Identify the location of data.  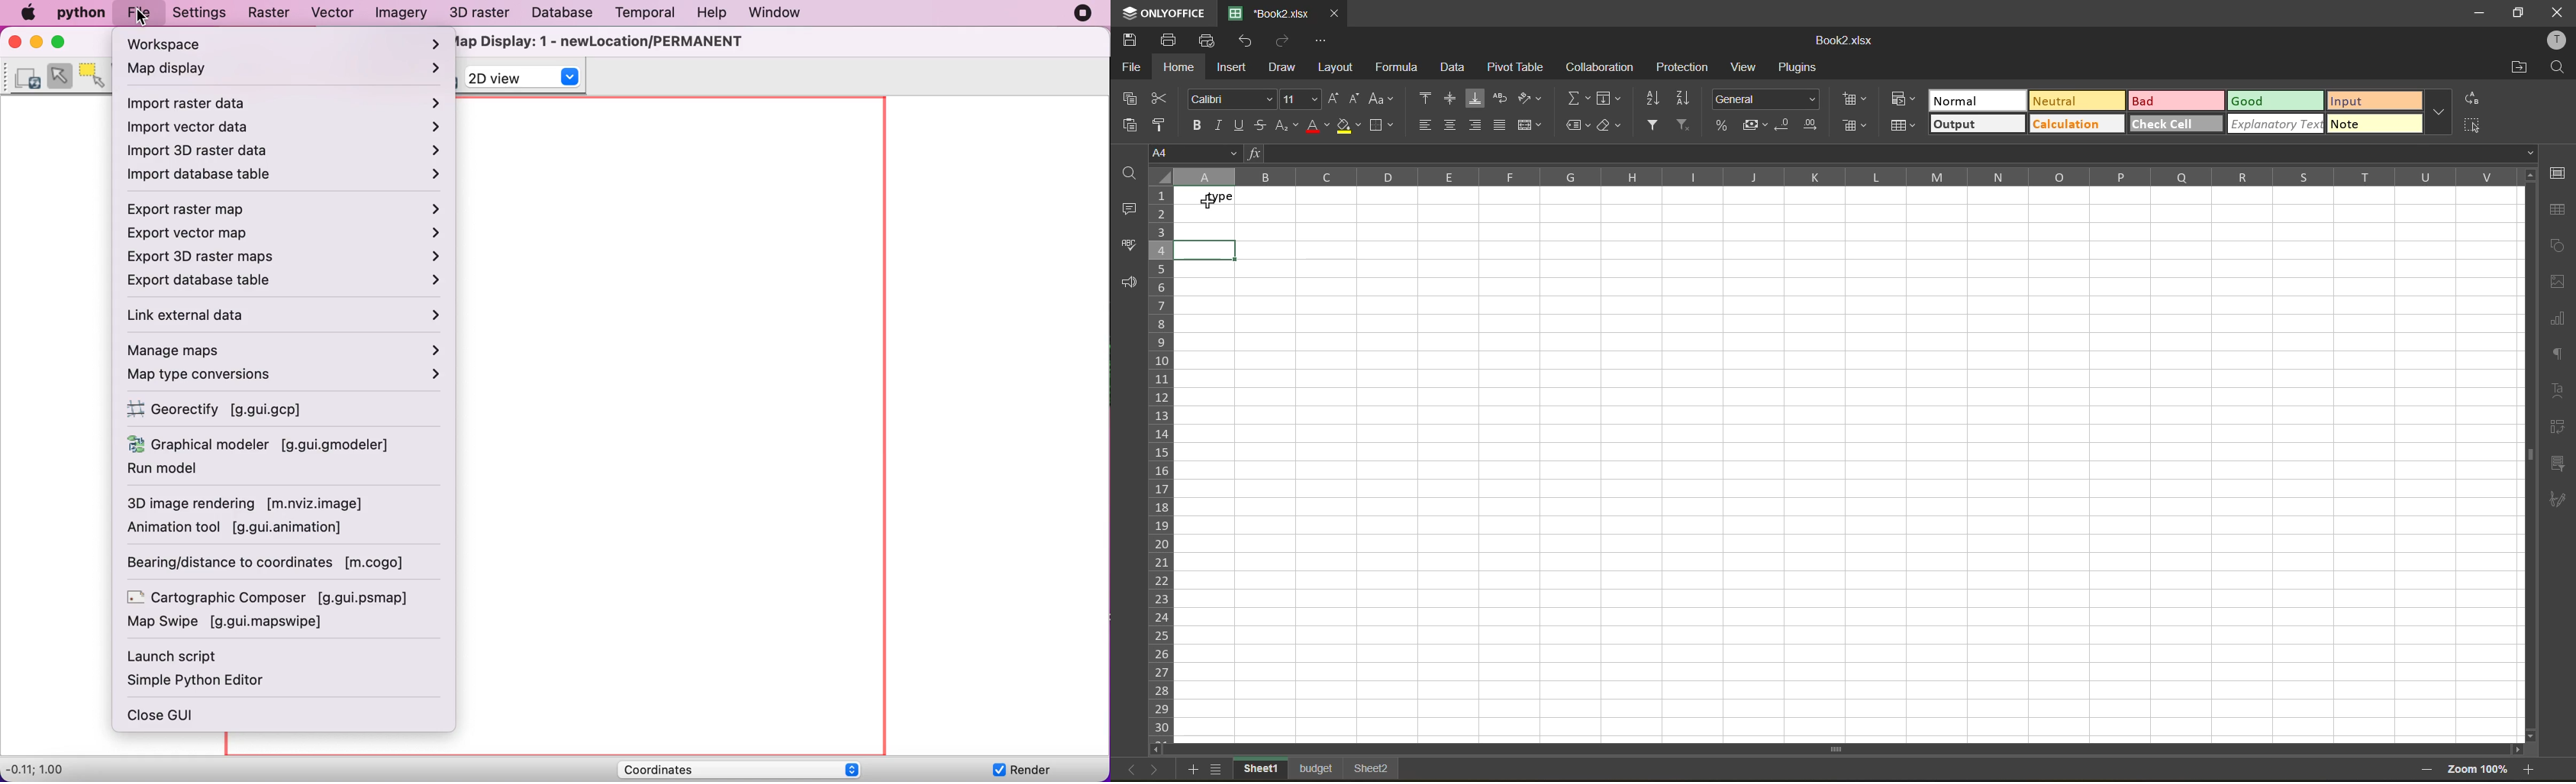
(1454, 67).